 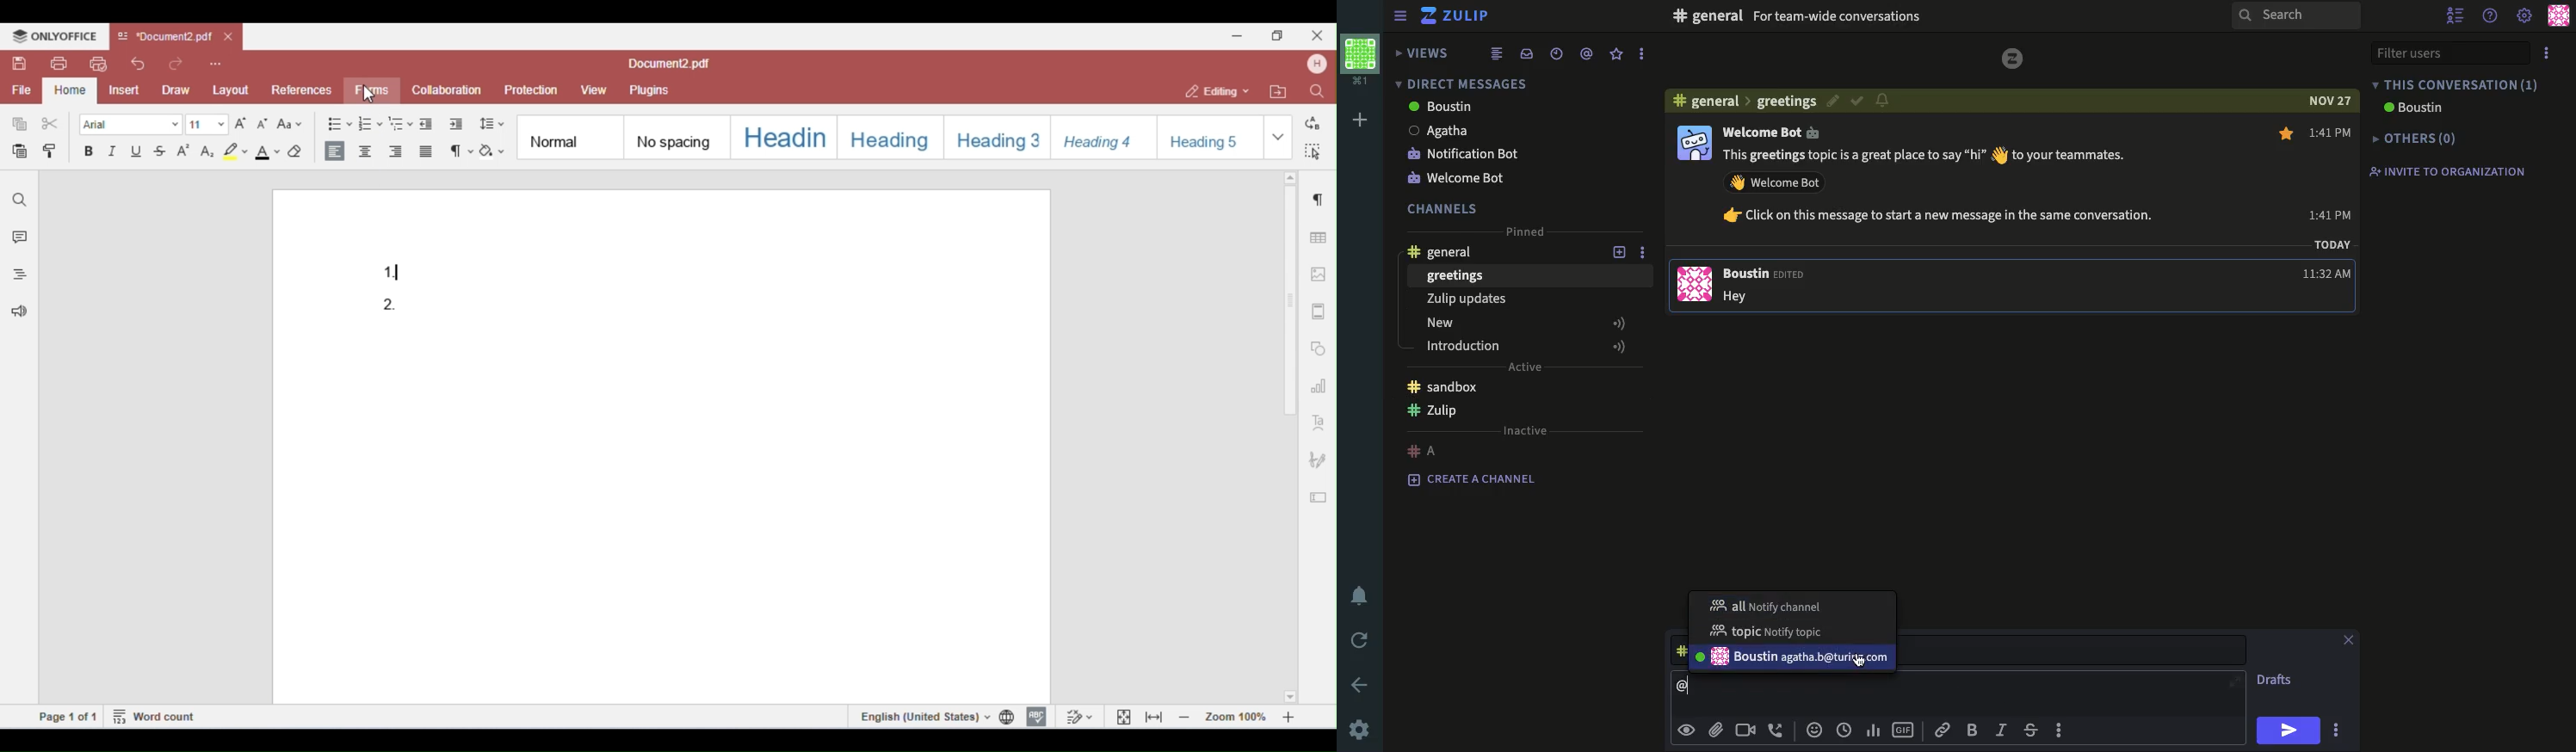 What do you see at coordinates (2285, 133) in the screenshot?
I see `star` at bounding box center [2285, 133].